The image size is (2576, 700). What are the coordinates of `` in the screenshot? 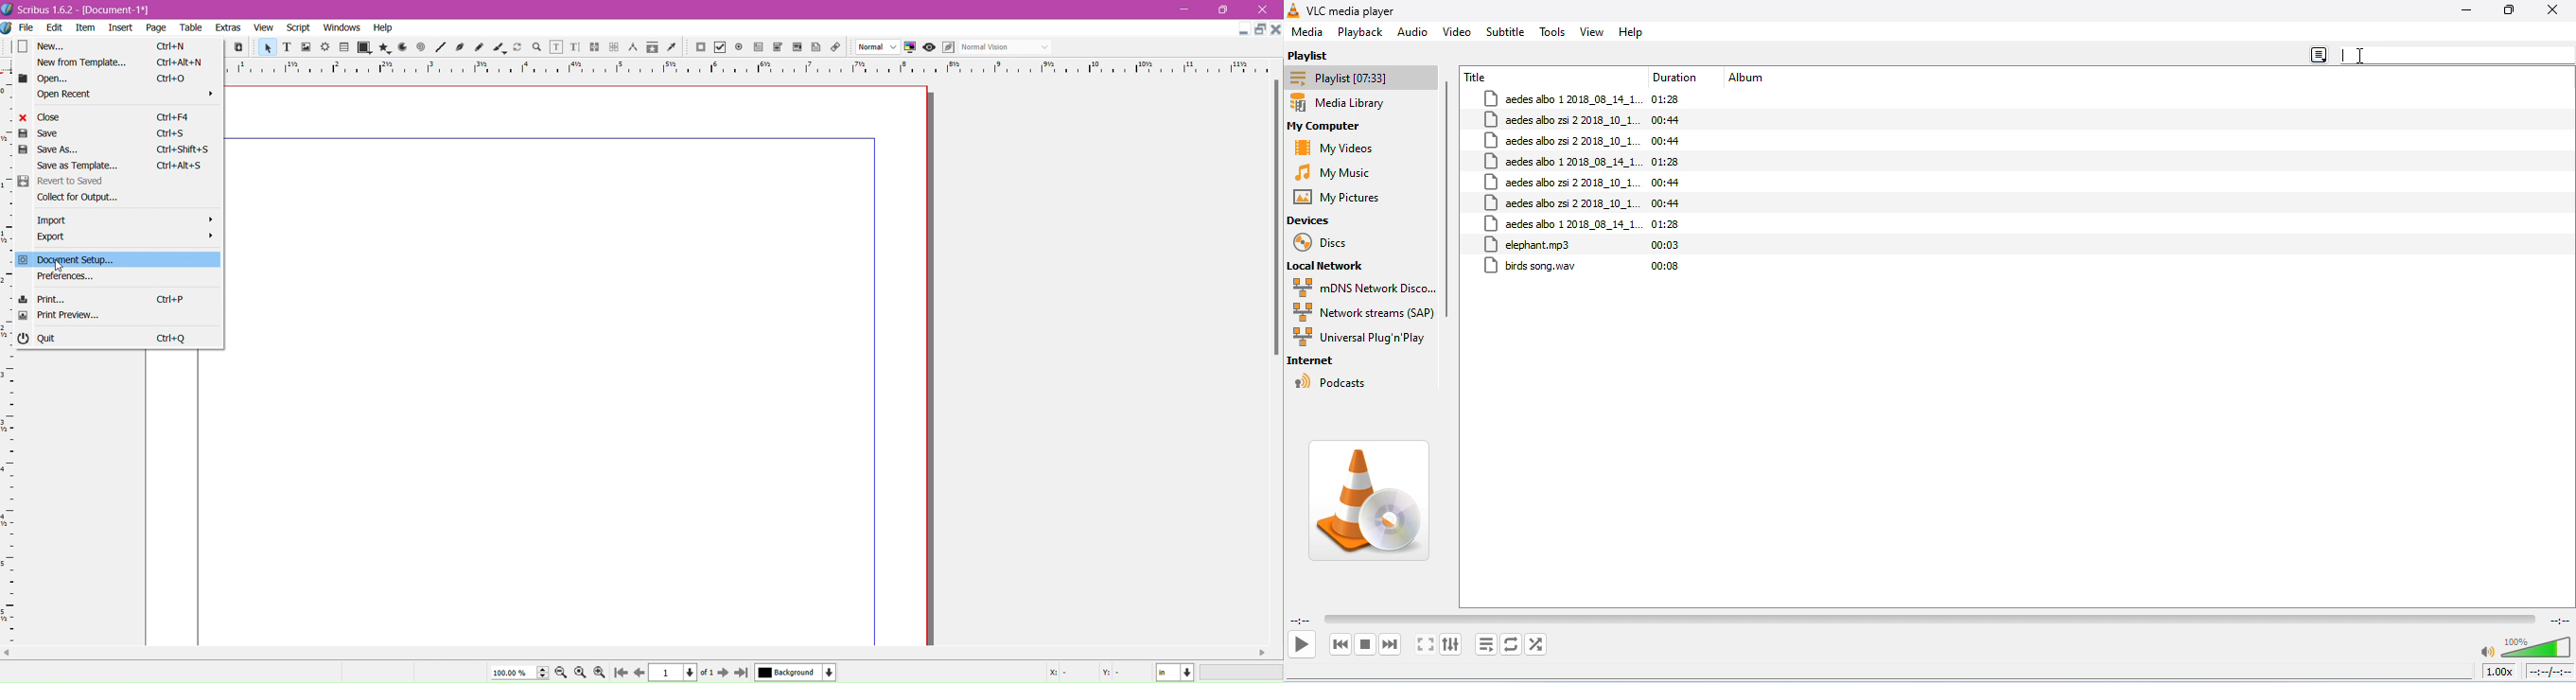 It's located at (2509, 10).